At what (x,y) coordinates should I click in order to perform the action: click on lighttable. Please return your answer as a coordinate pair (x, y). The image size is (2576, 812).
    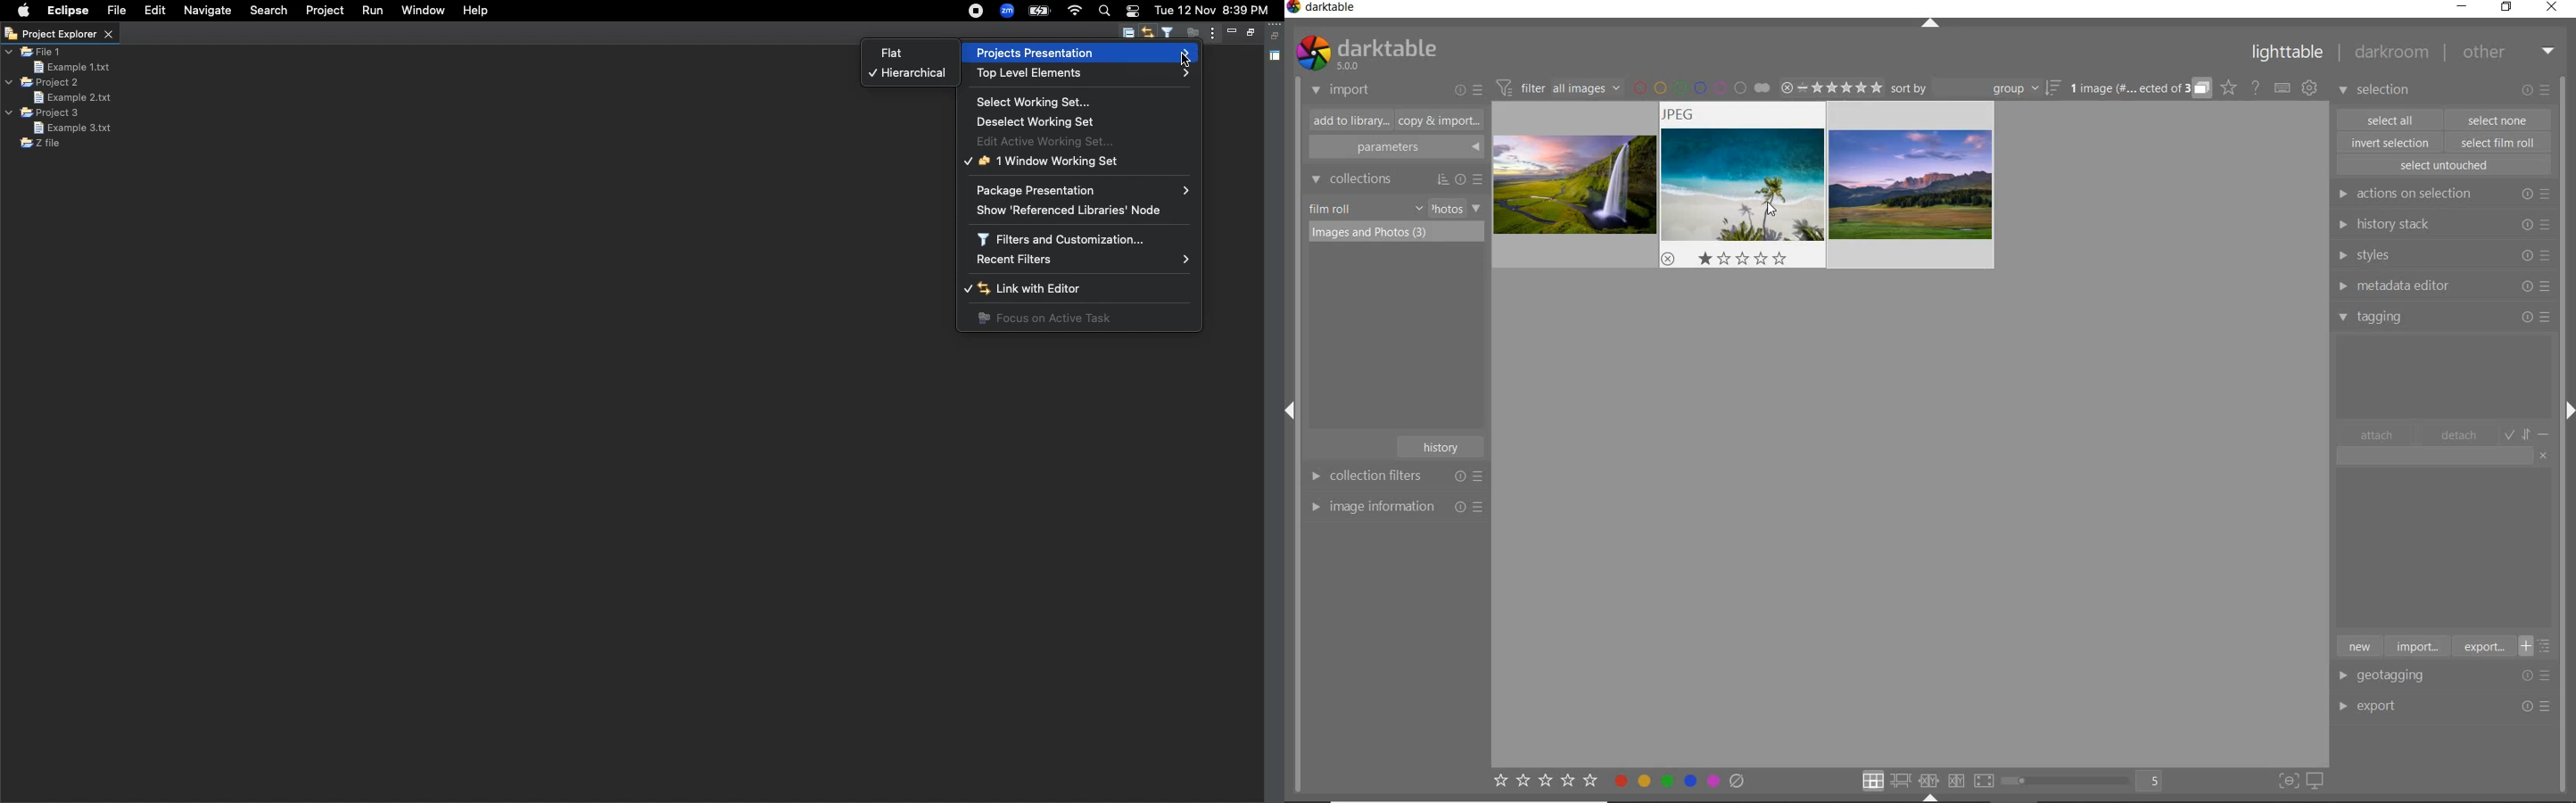
    Looking at the image, I should click on (2288, 55).